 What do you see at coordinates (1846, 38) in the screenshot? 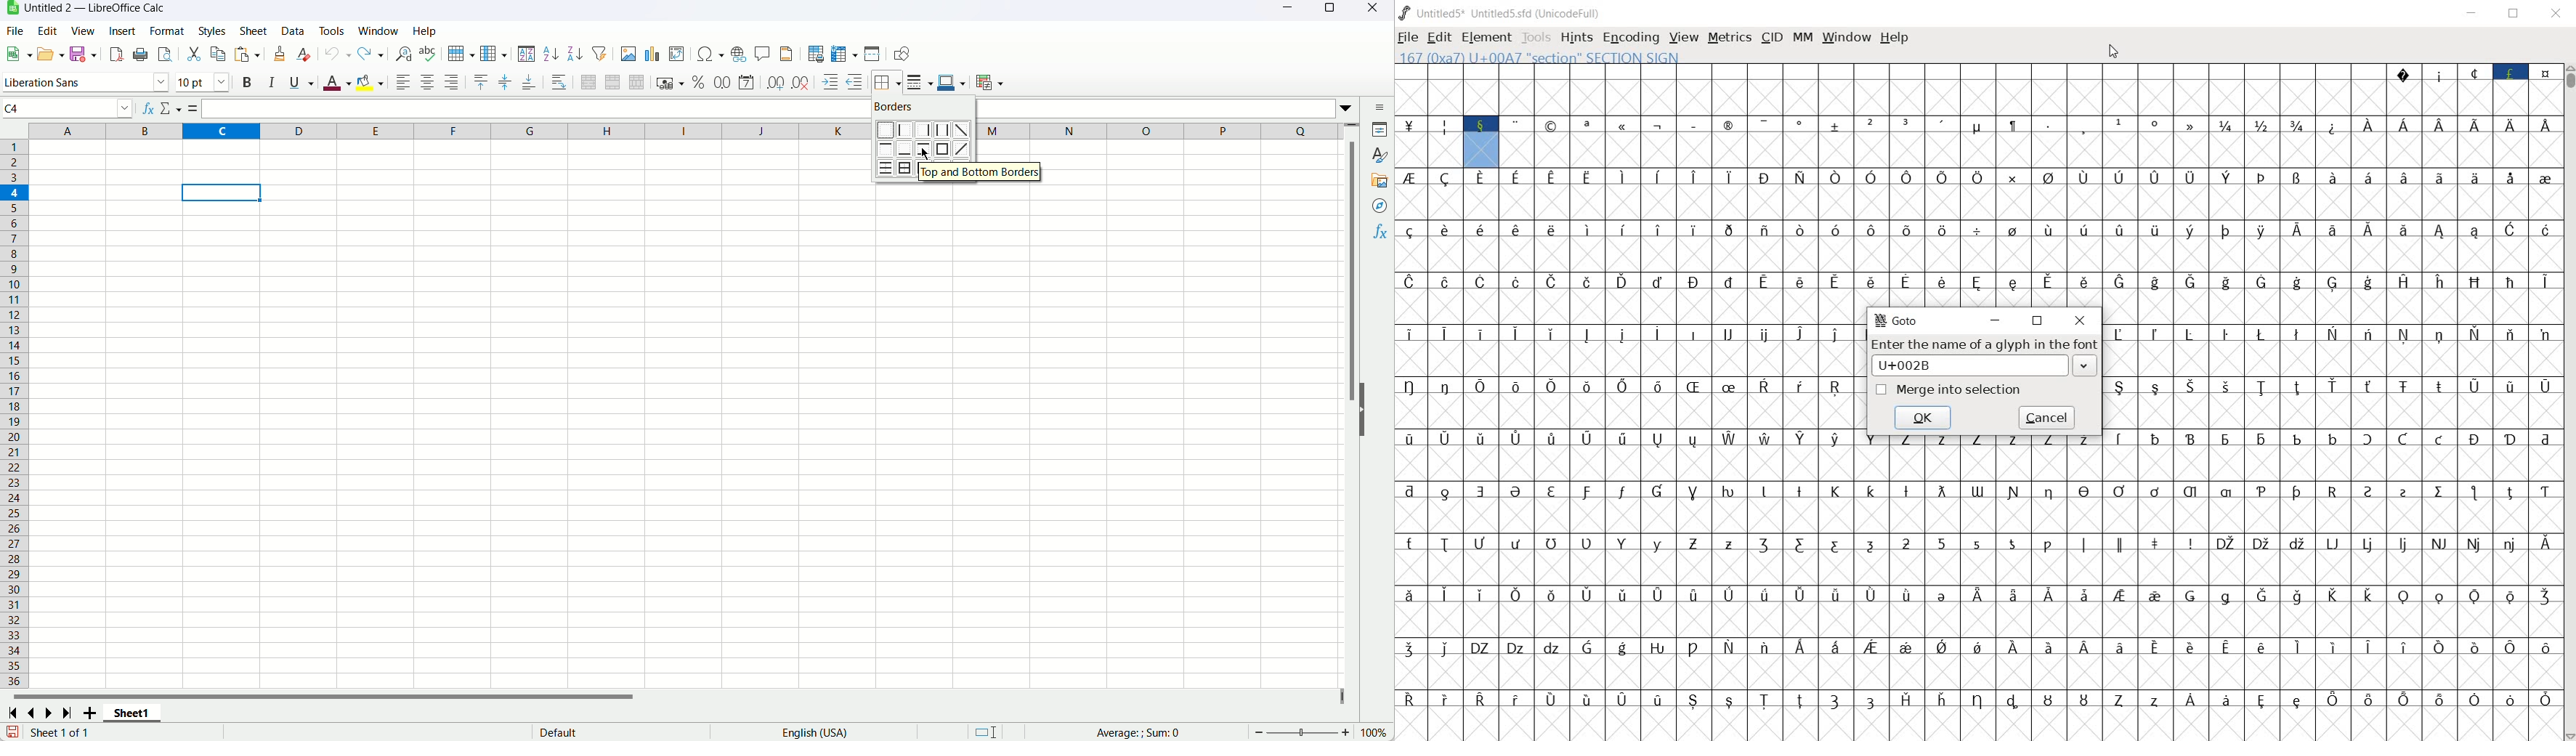
I see `window` at bounding box center [1846, 38].